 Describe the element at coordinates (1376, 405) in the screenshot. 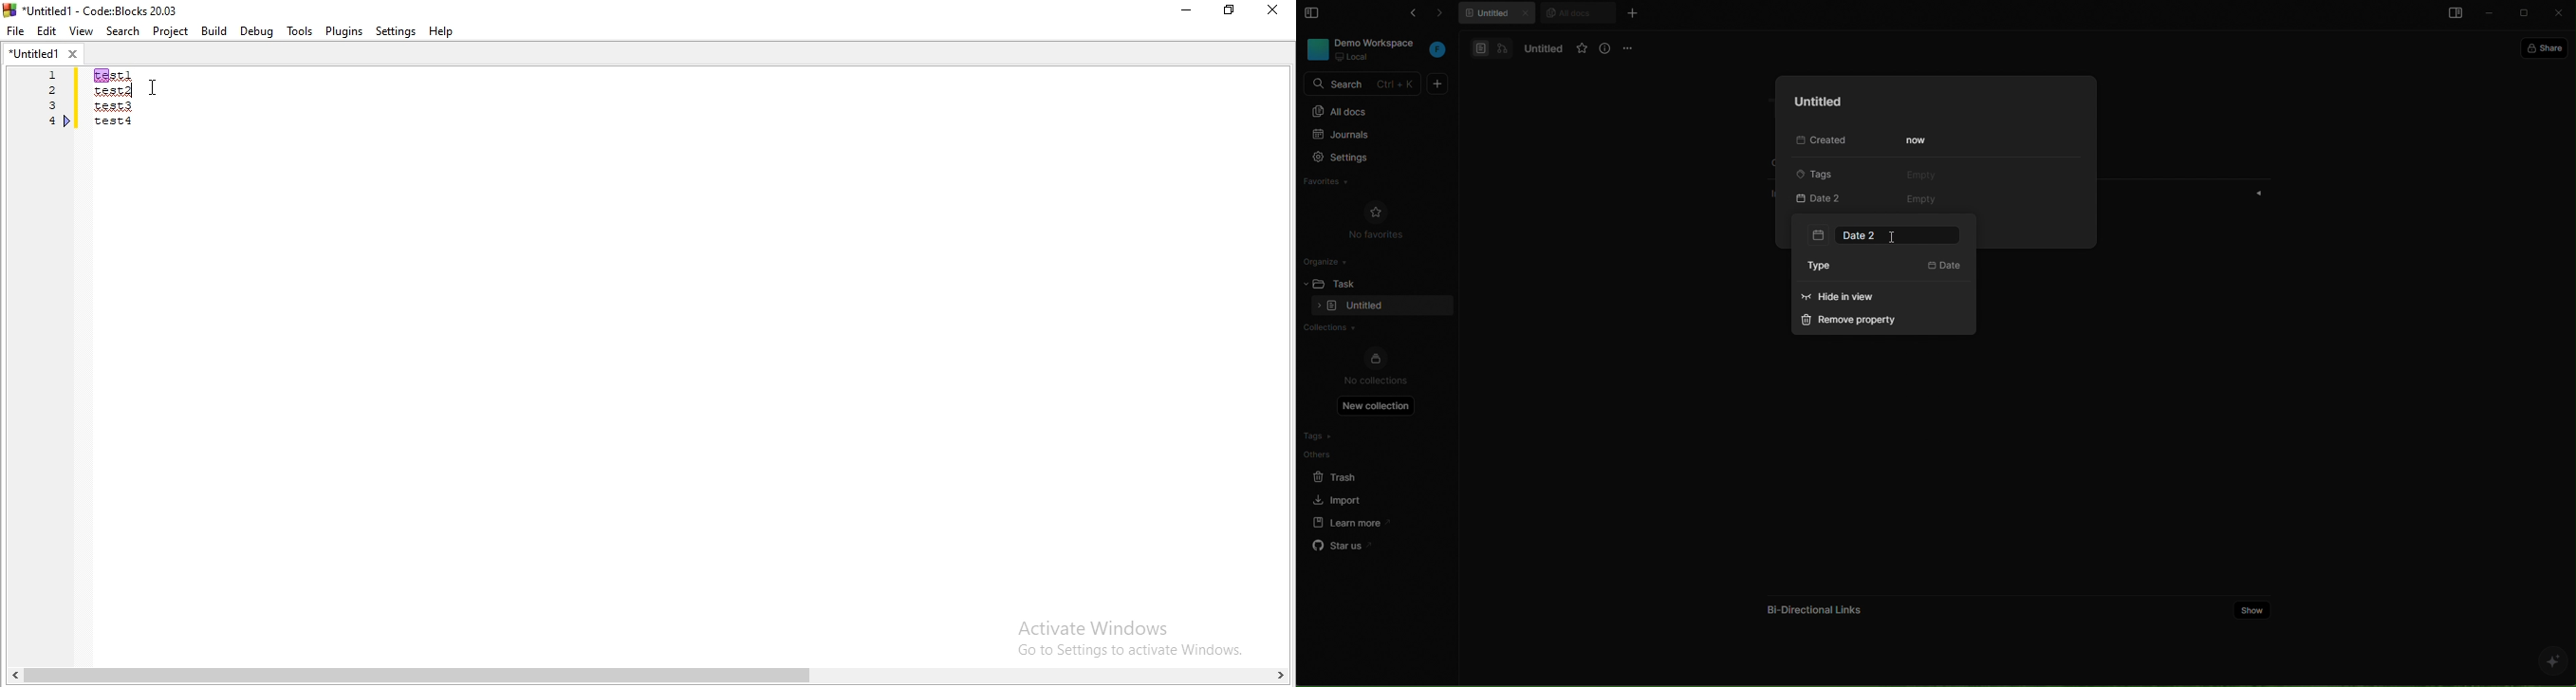

I see `new collection` at that location.